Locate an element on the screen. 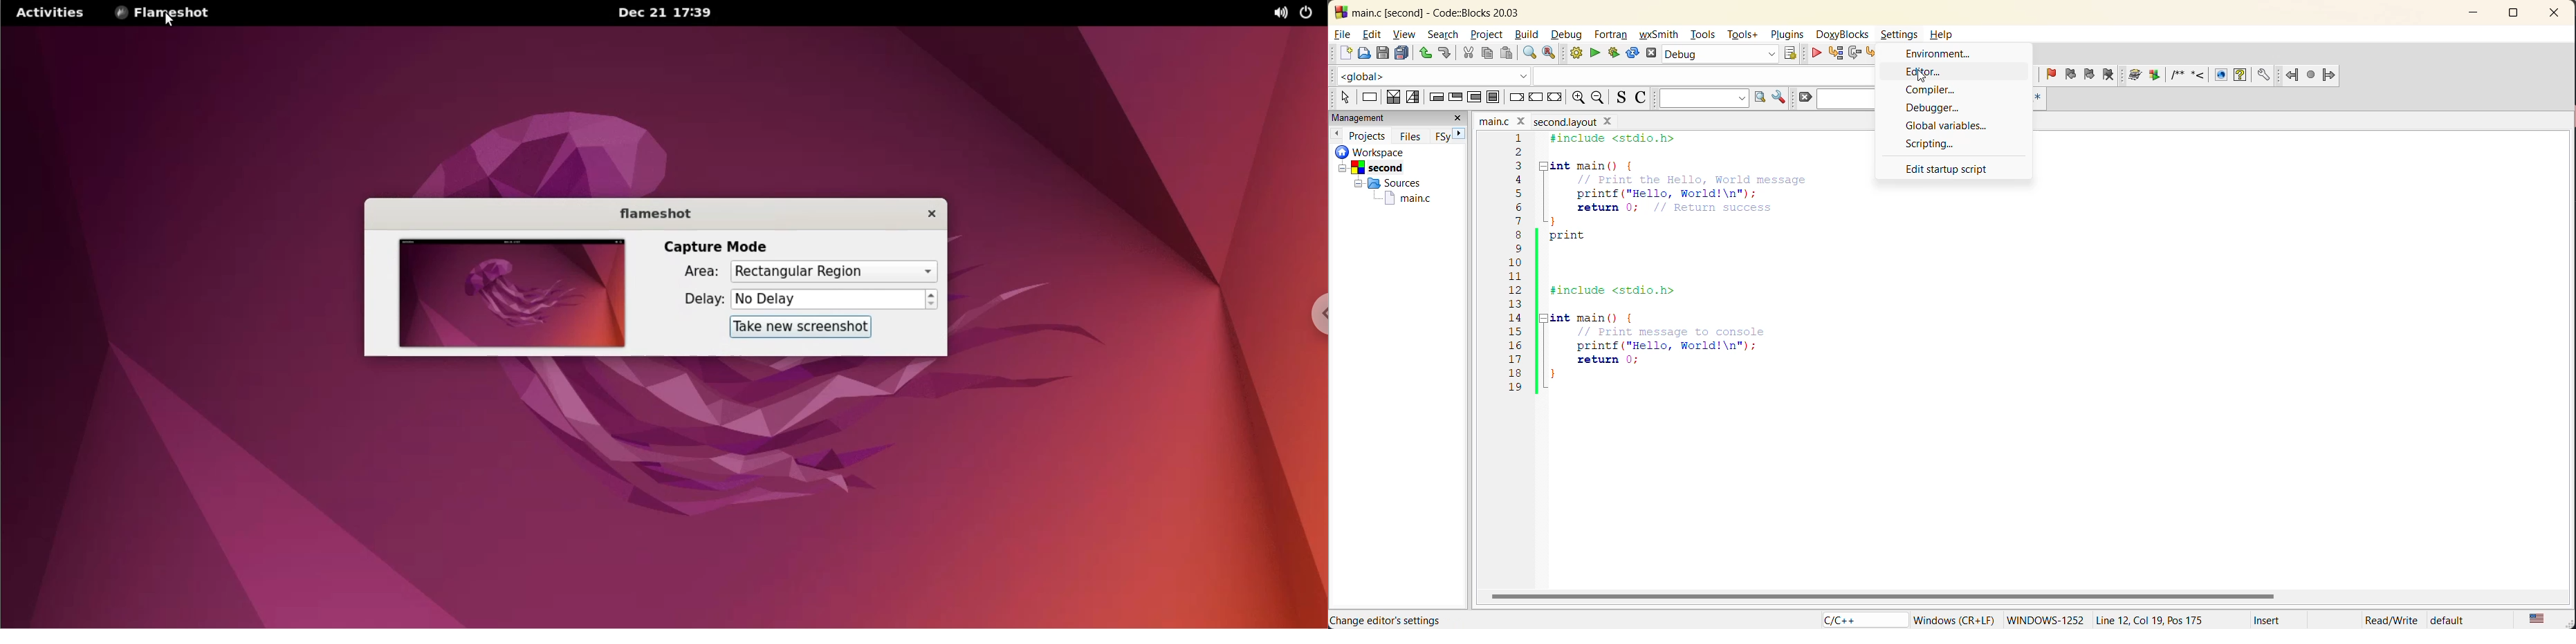  debug is located at coordinates (1570, 35).